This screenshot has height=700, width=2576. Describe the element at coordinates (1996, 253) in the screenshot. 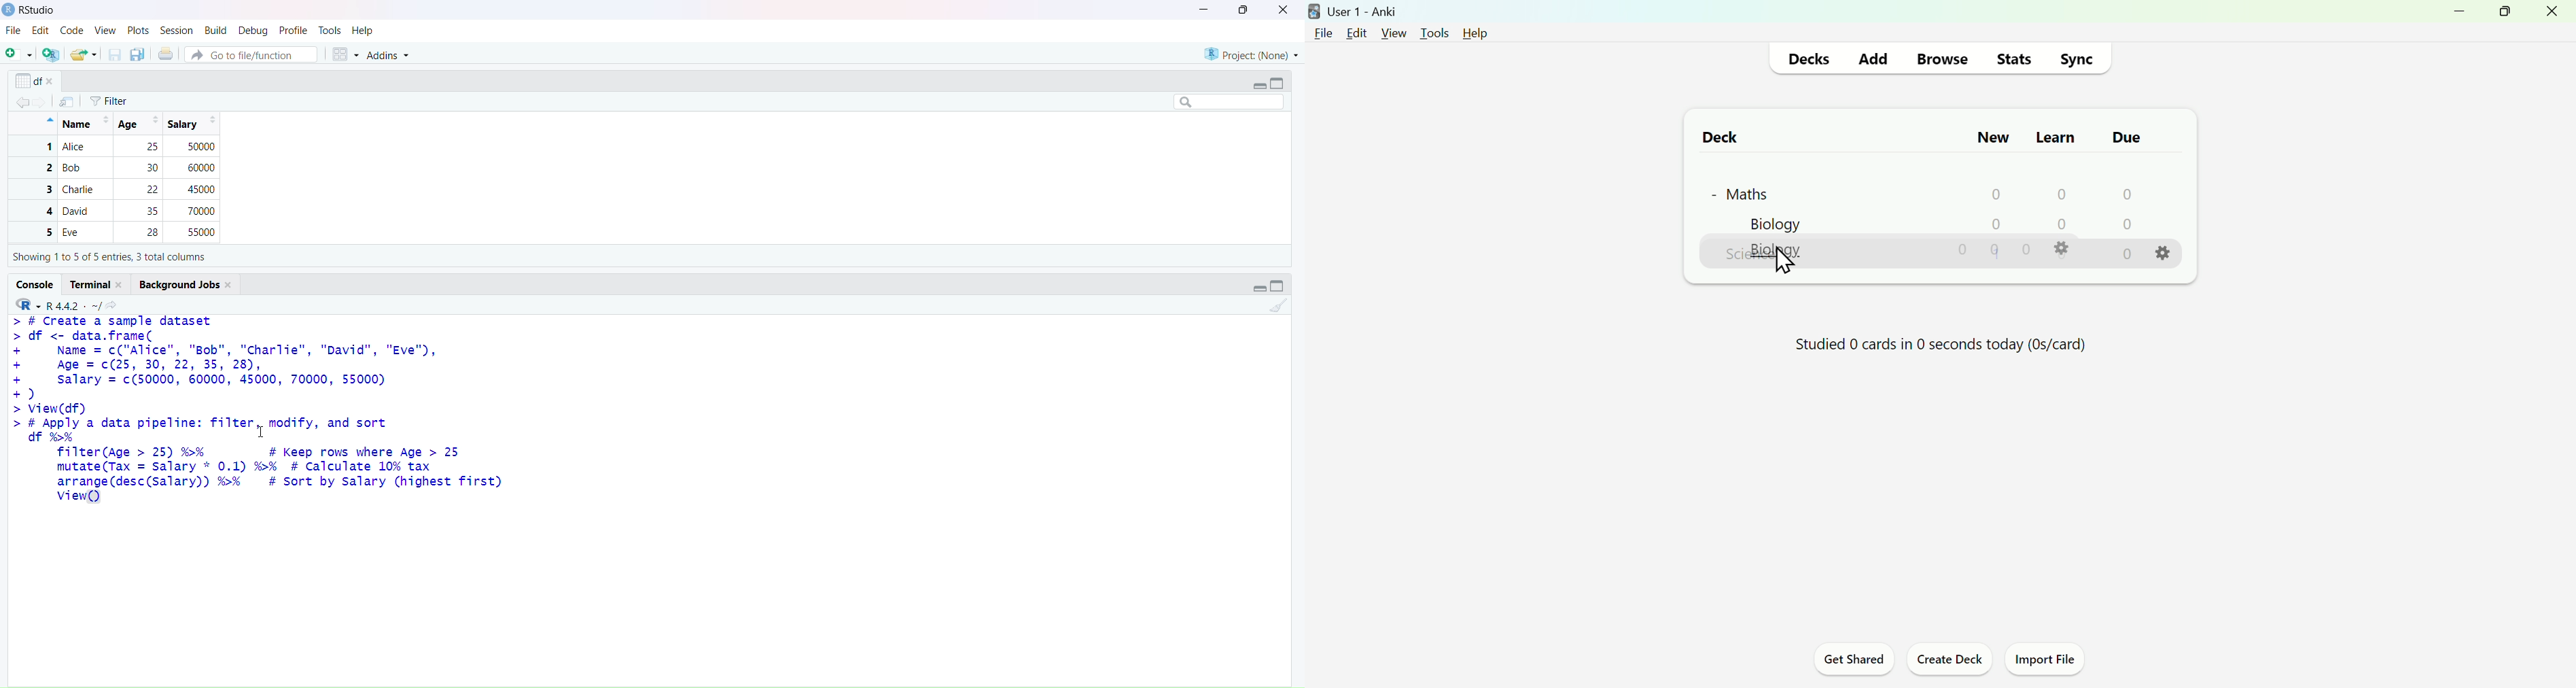

I see `0` at that location.